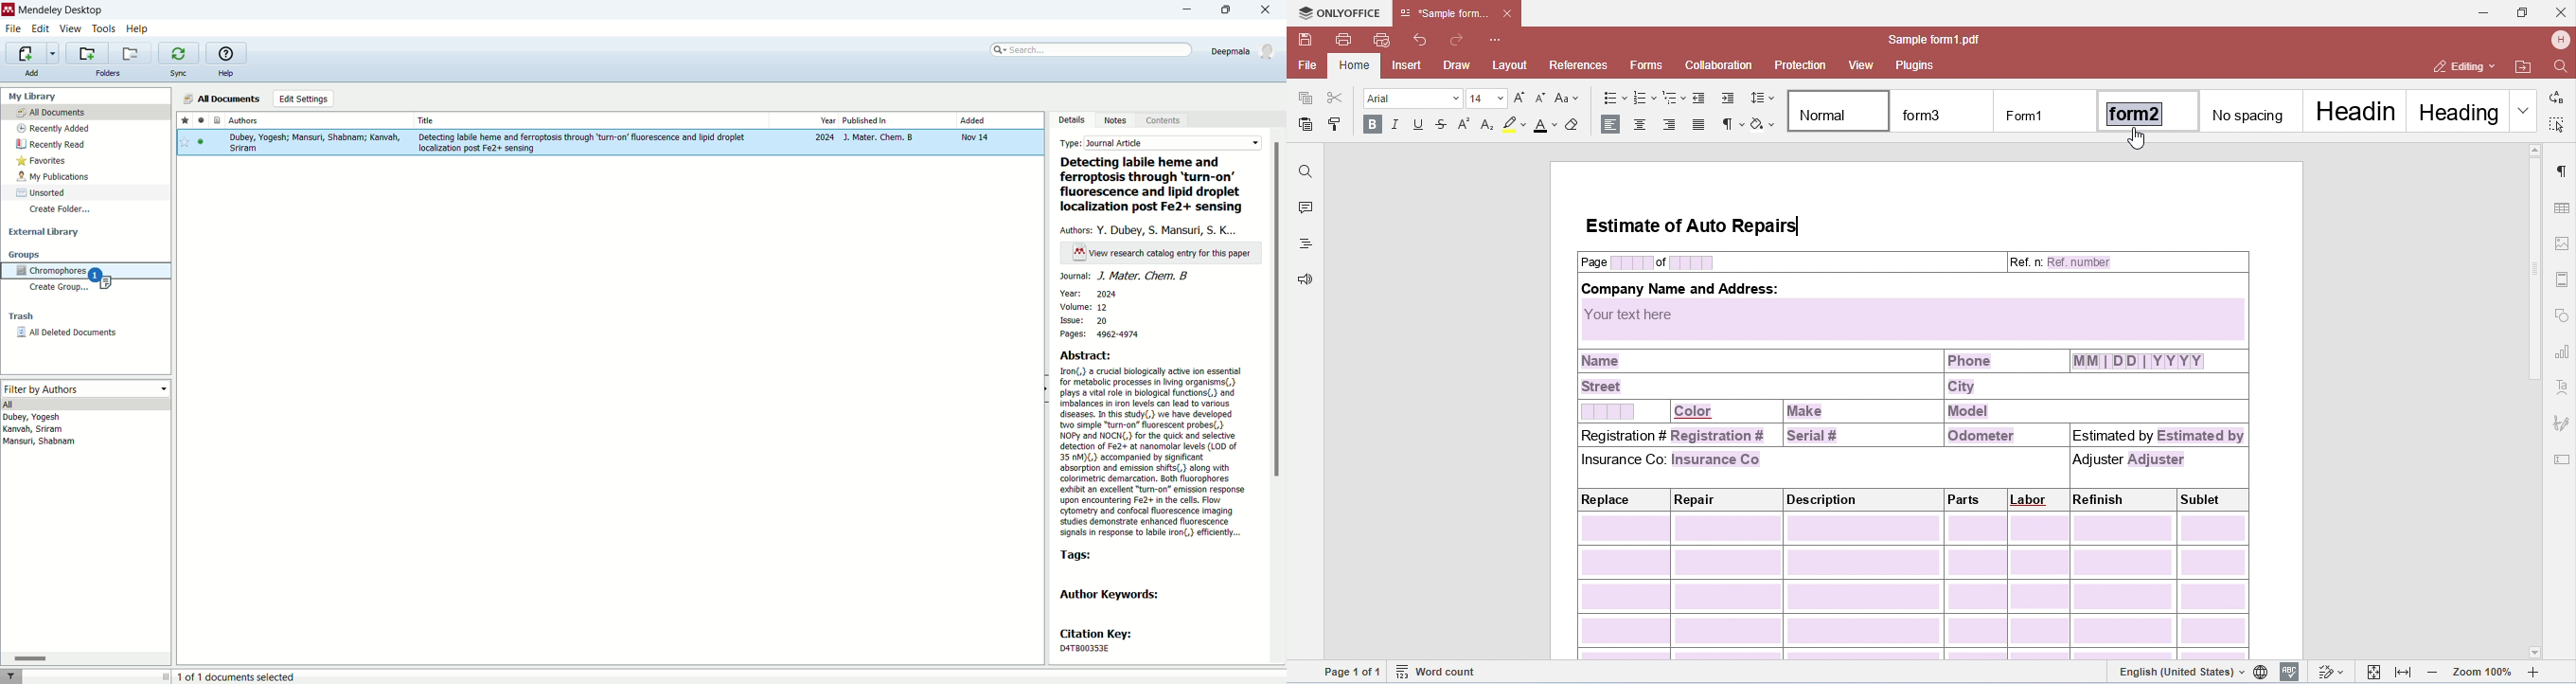 The height and width of the screenshot is (700, 2576). What do you see at coordinates (86, 113) in the screenshot?
I see `all documents` at bounding box center [86, 113].